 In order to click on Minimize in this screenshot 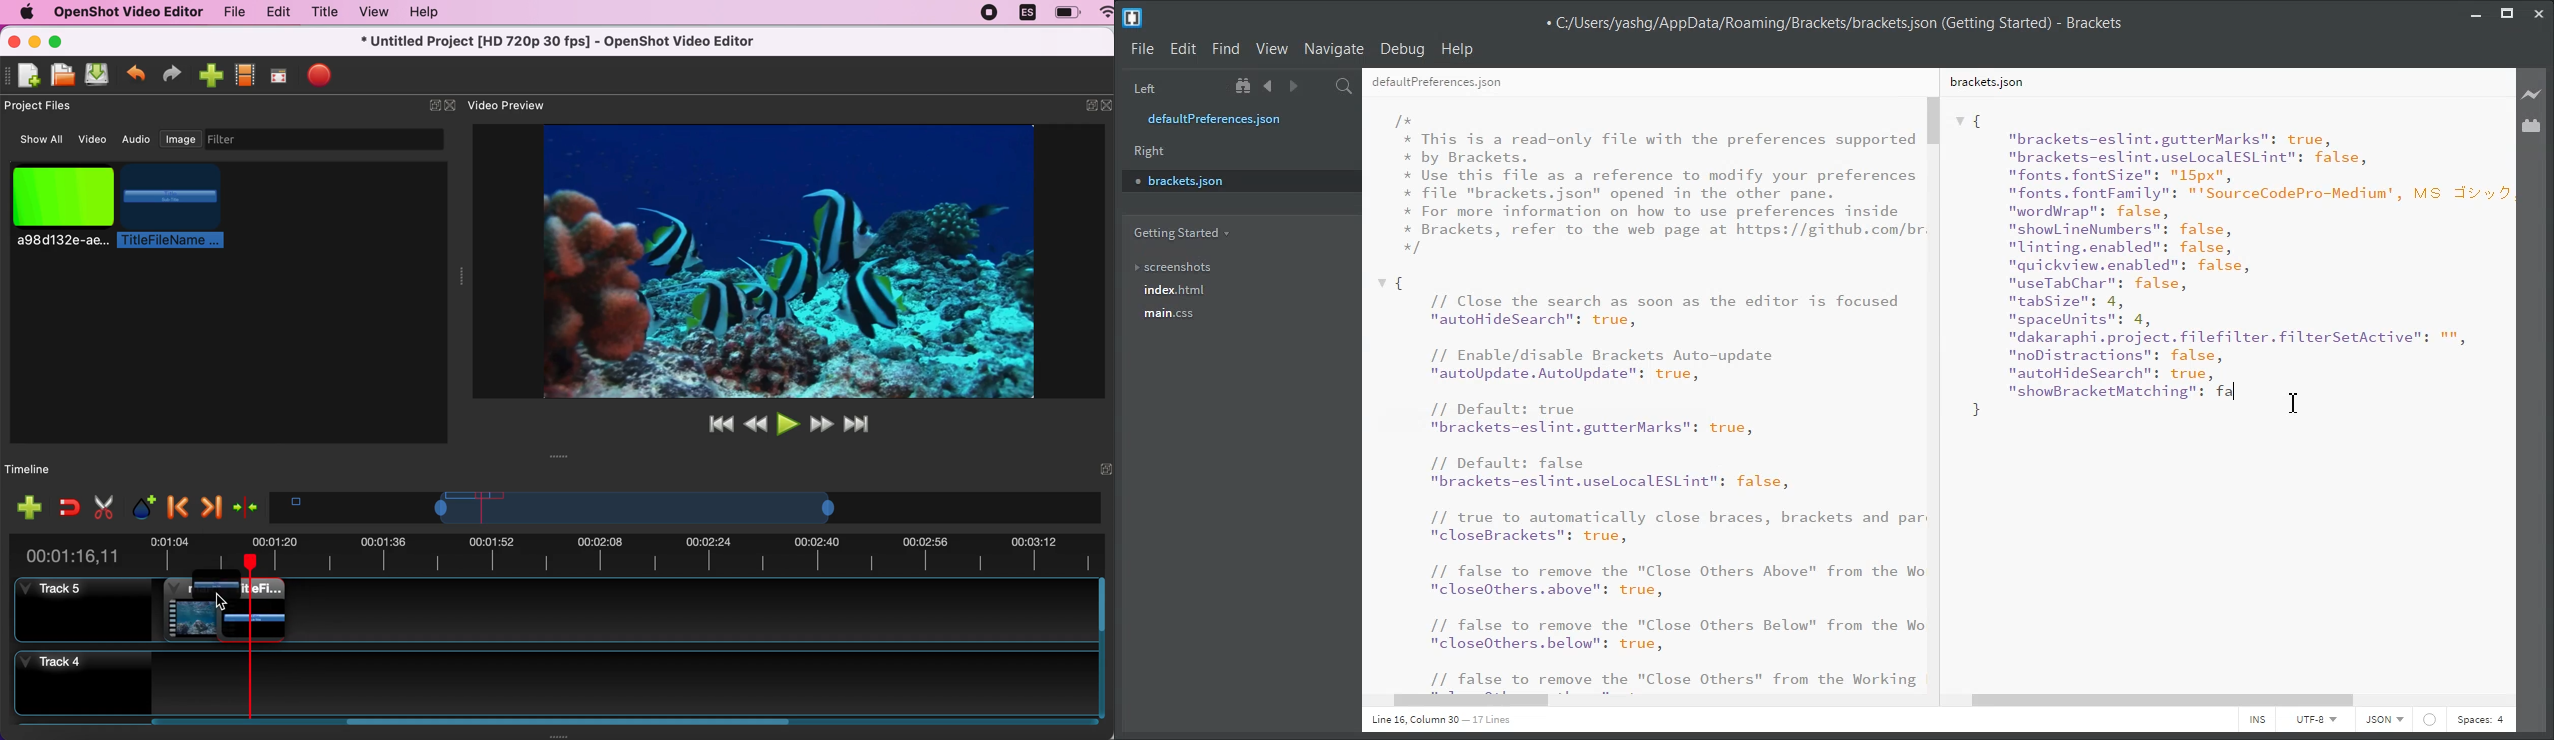, I will do `click(2476, 11)`.